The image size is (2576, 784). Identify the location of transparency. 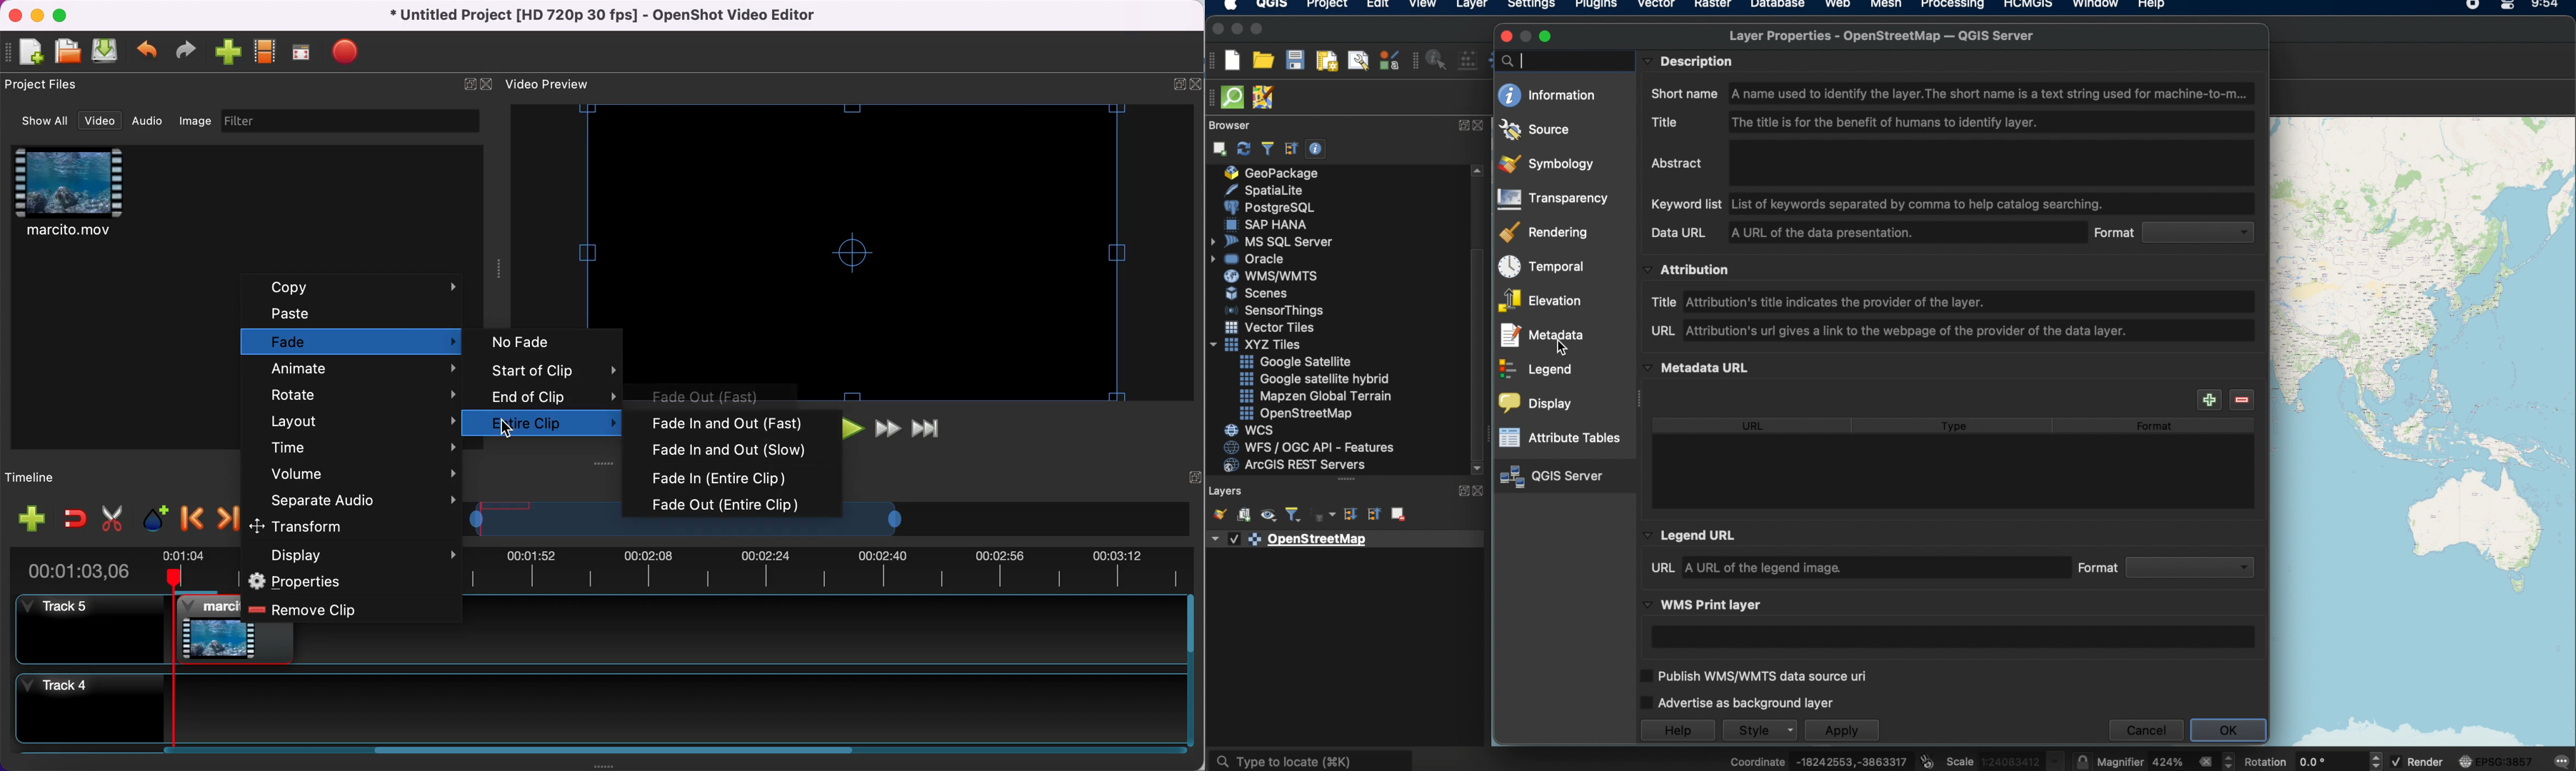
(1555, 199).